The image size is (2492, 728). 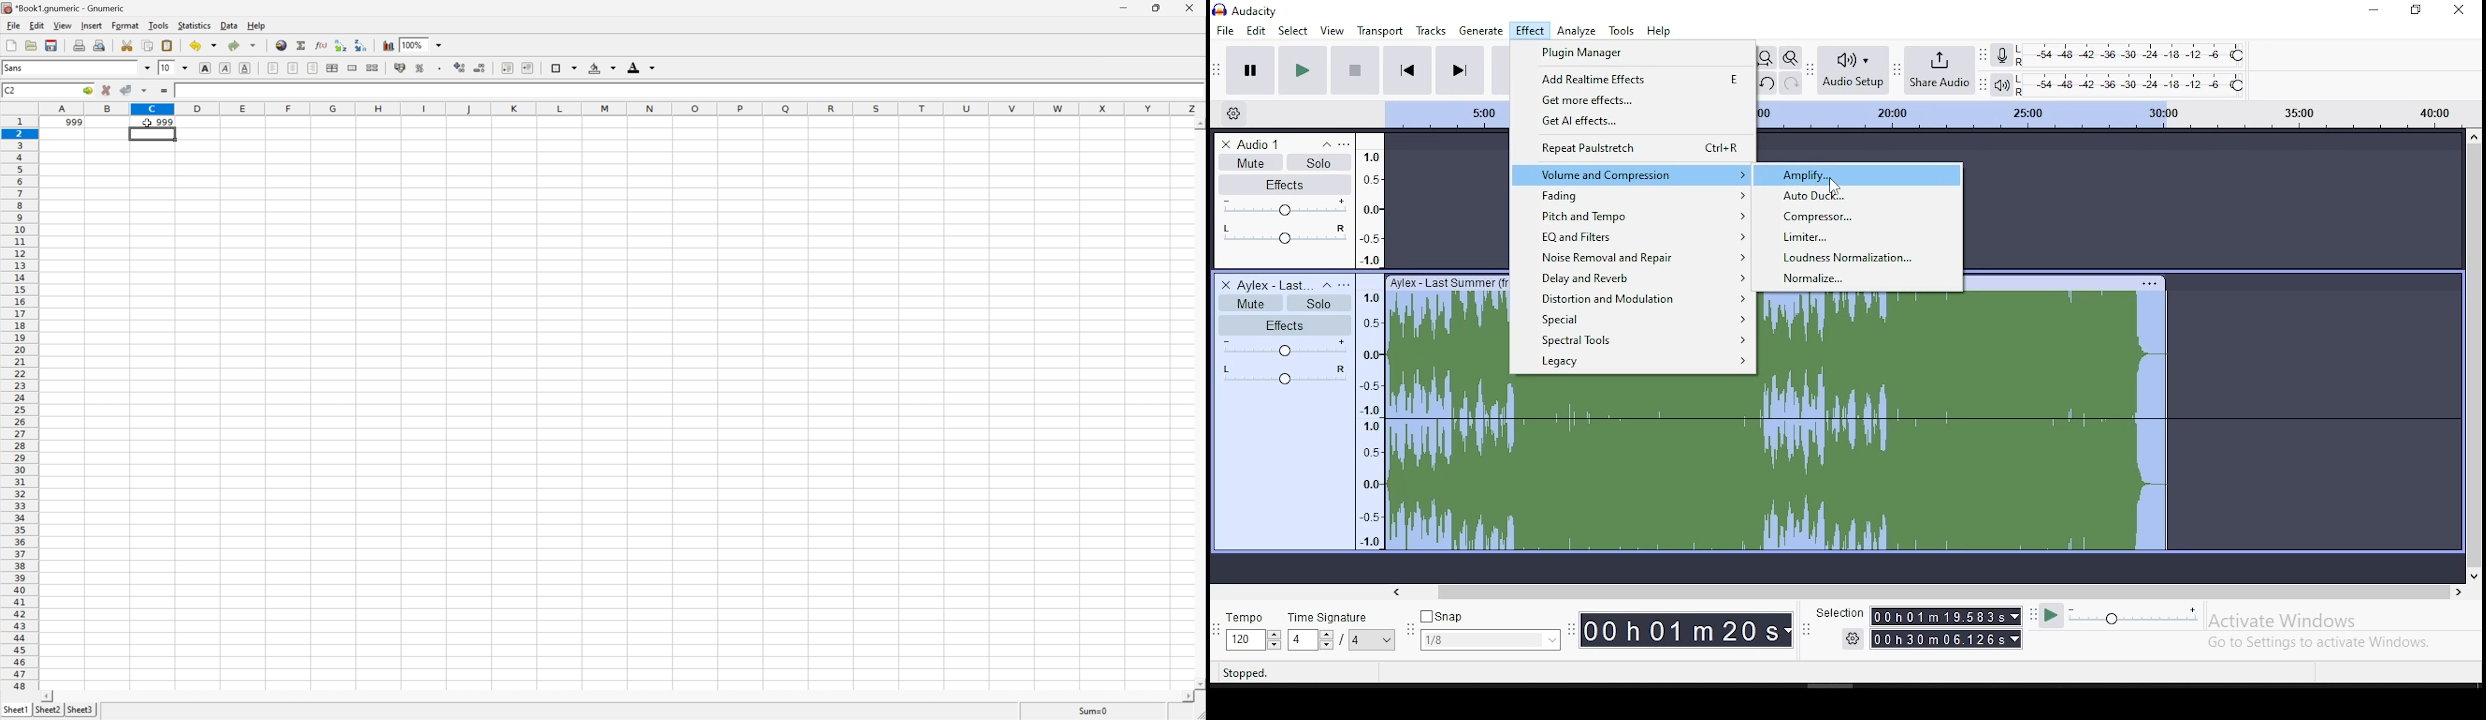 I want to click on Center horizontally, so click(x=293, y=68).